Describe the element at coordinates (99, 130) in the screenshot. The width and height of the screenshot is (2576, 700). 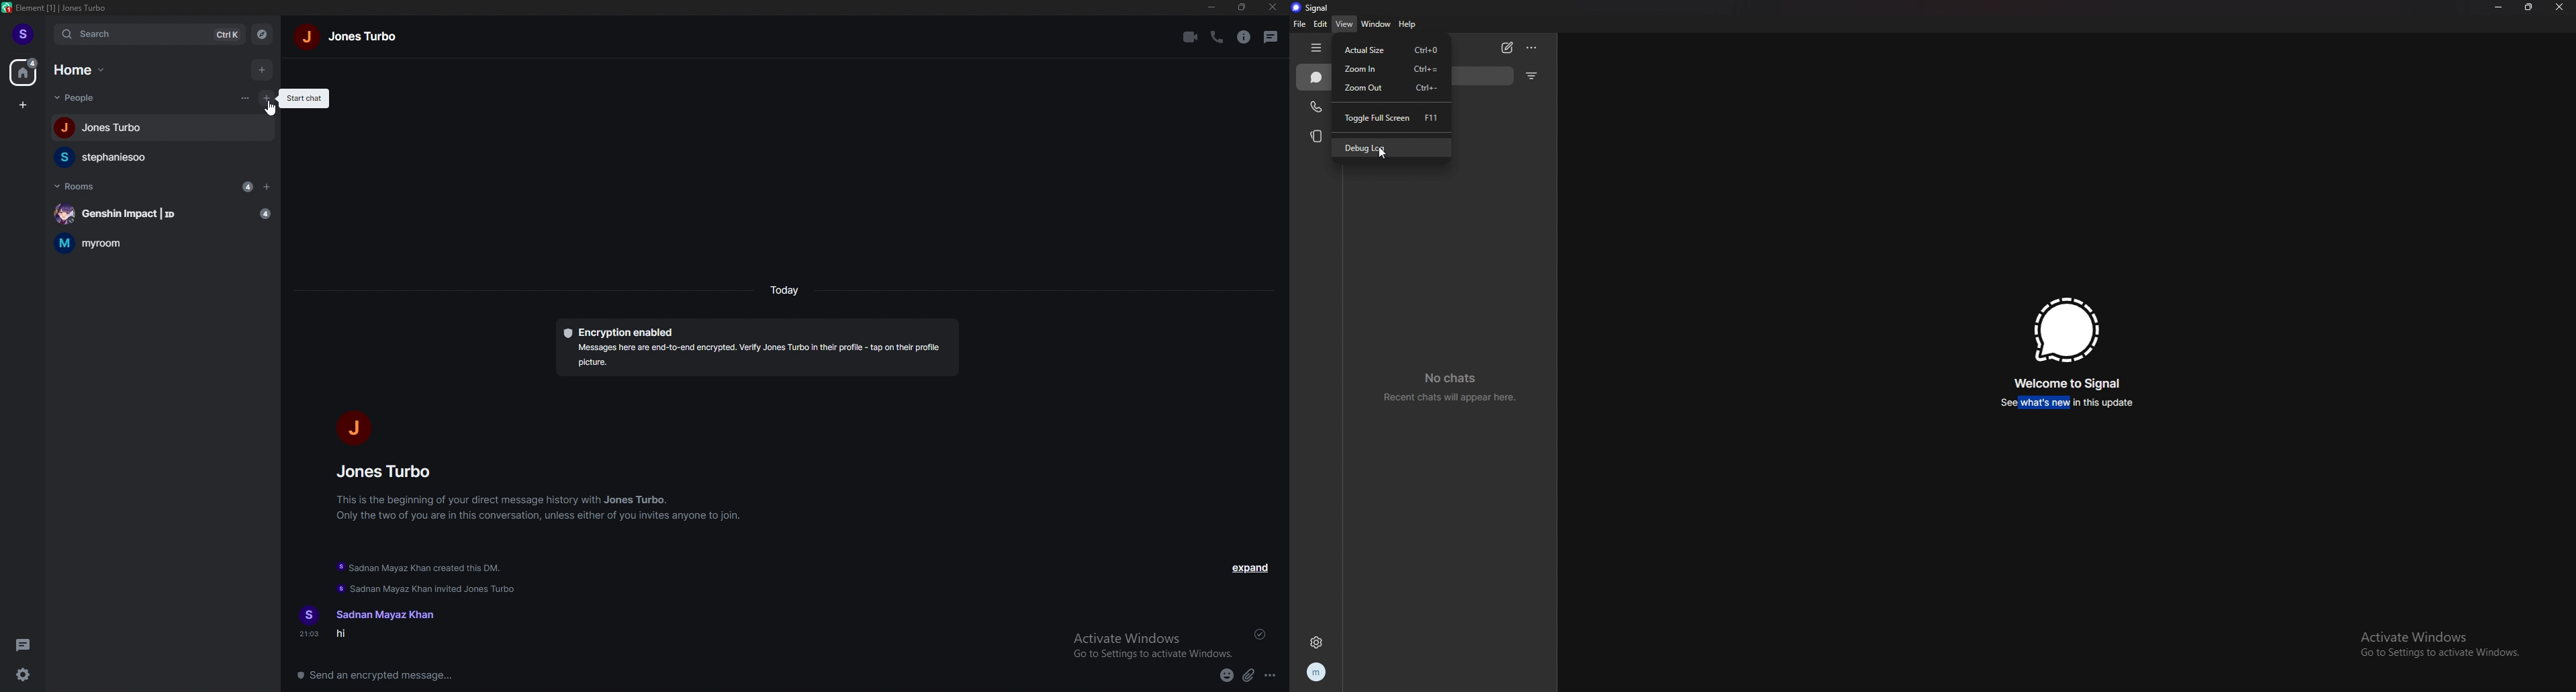
I see `Jones Turbo` at that location.